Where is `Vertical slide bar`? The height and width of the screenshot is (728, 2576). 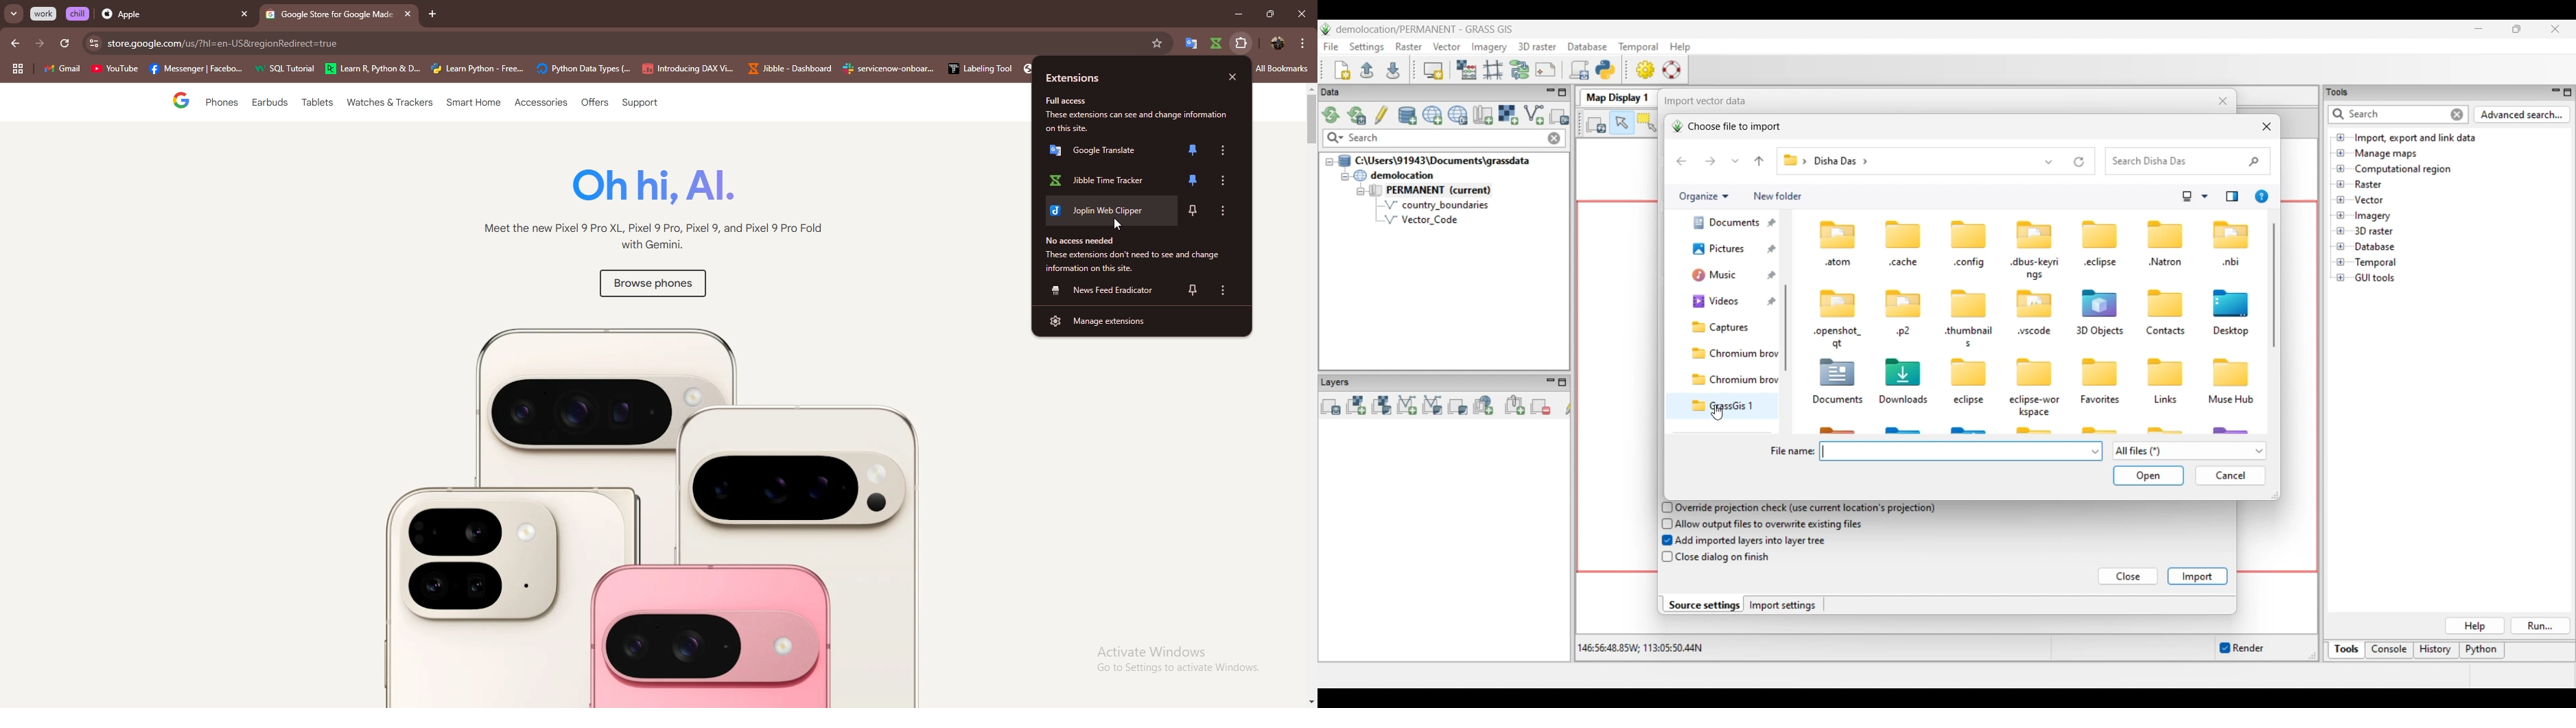
Vertical slide bar is located at coordinates (2274, 285).